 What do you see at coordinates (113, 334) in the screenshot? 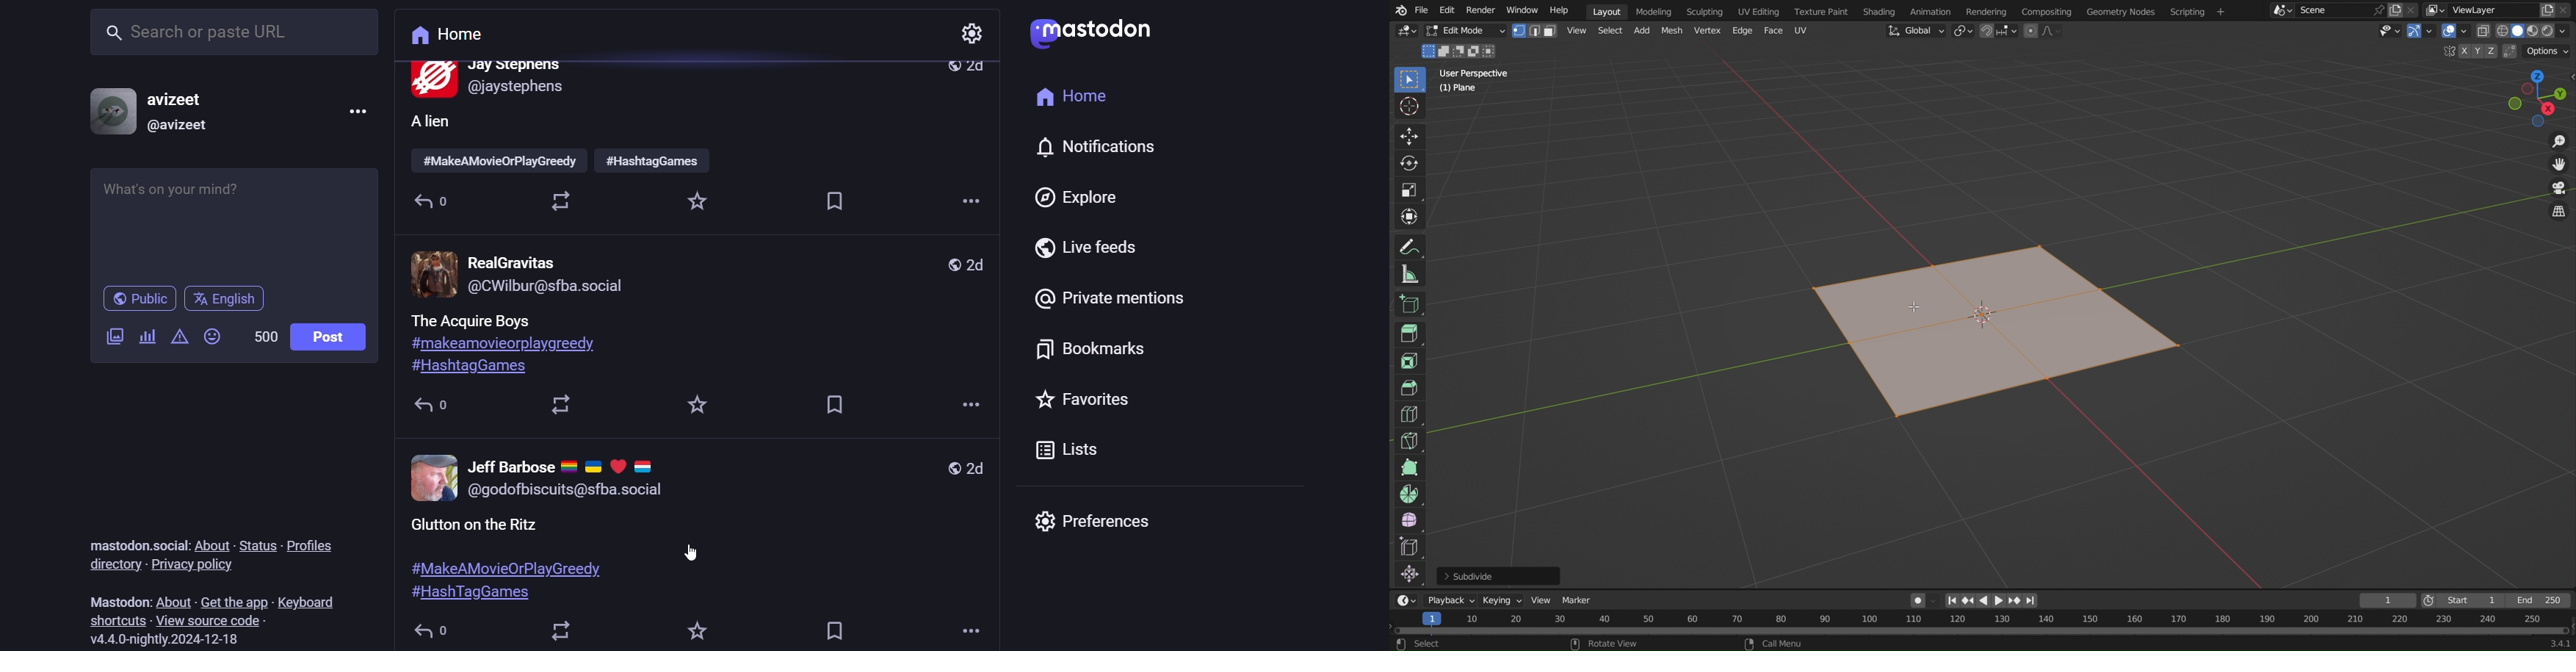
I see `image/video` at bounding box center [113, 334].